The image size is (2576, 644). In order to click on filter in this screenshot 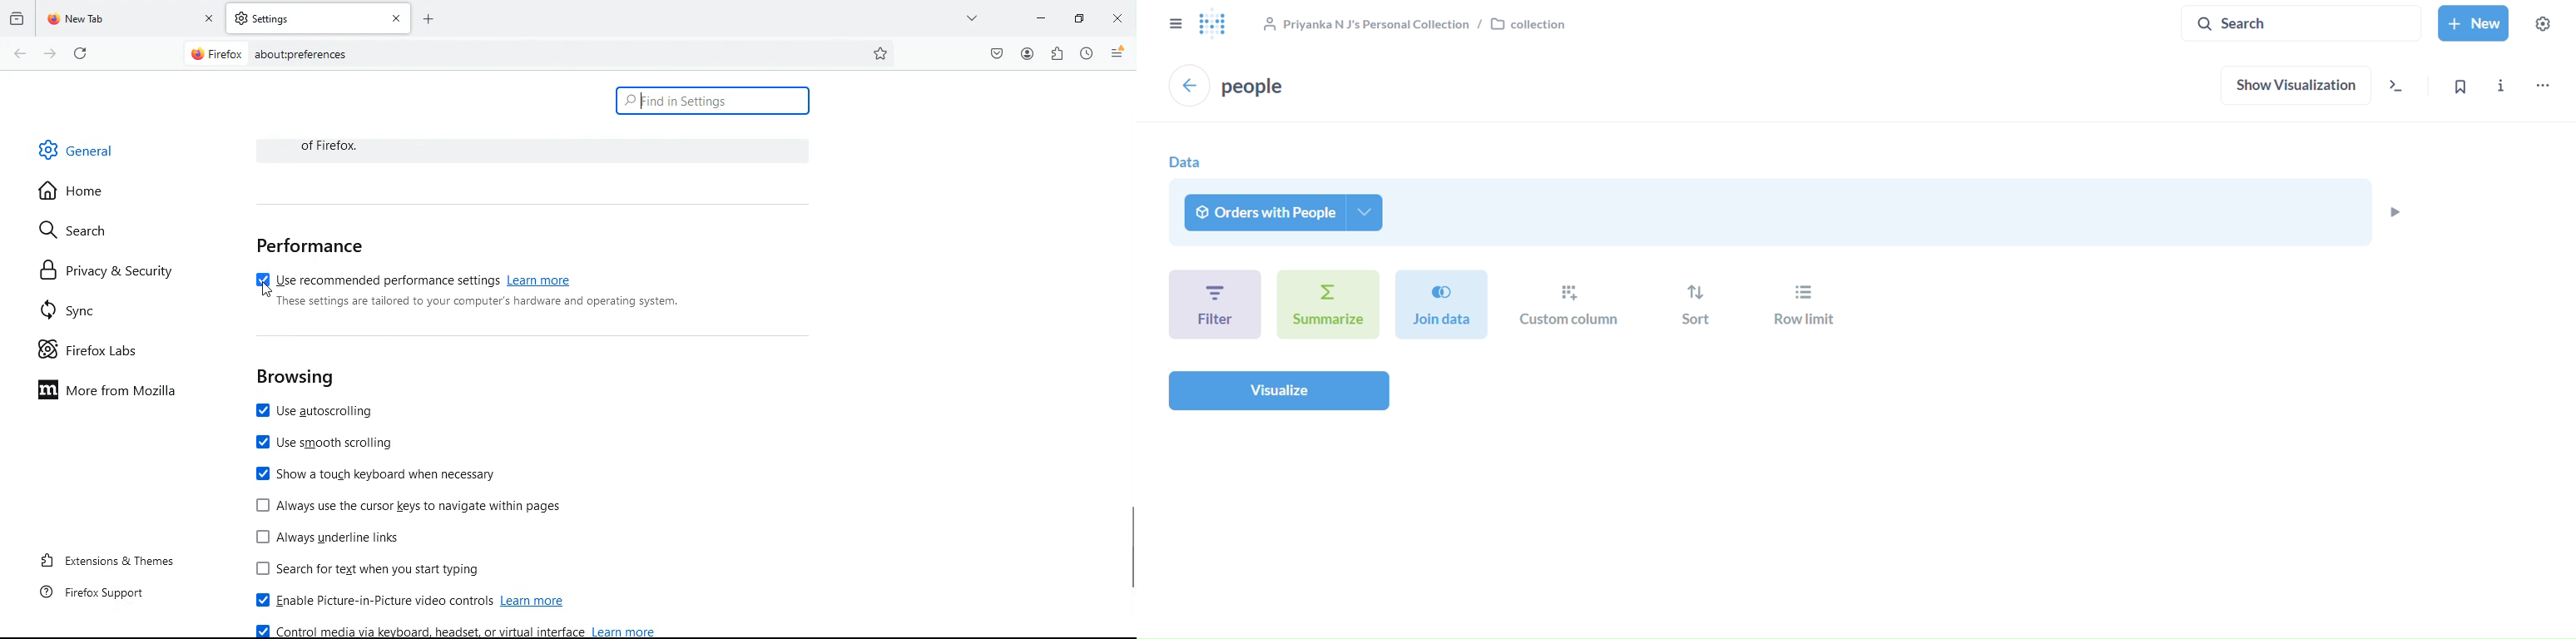, I will do `click(1214, 303)`.